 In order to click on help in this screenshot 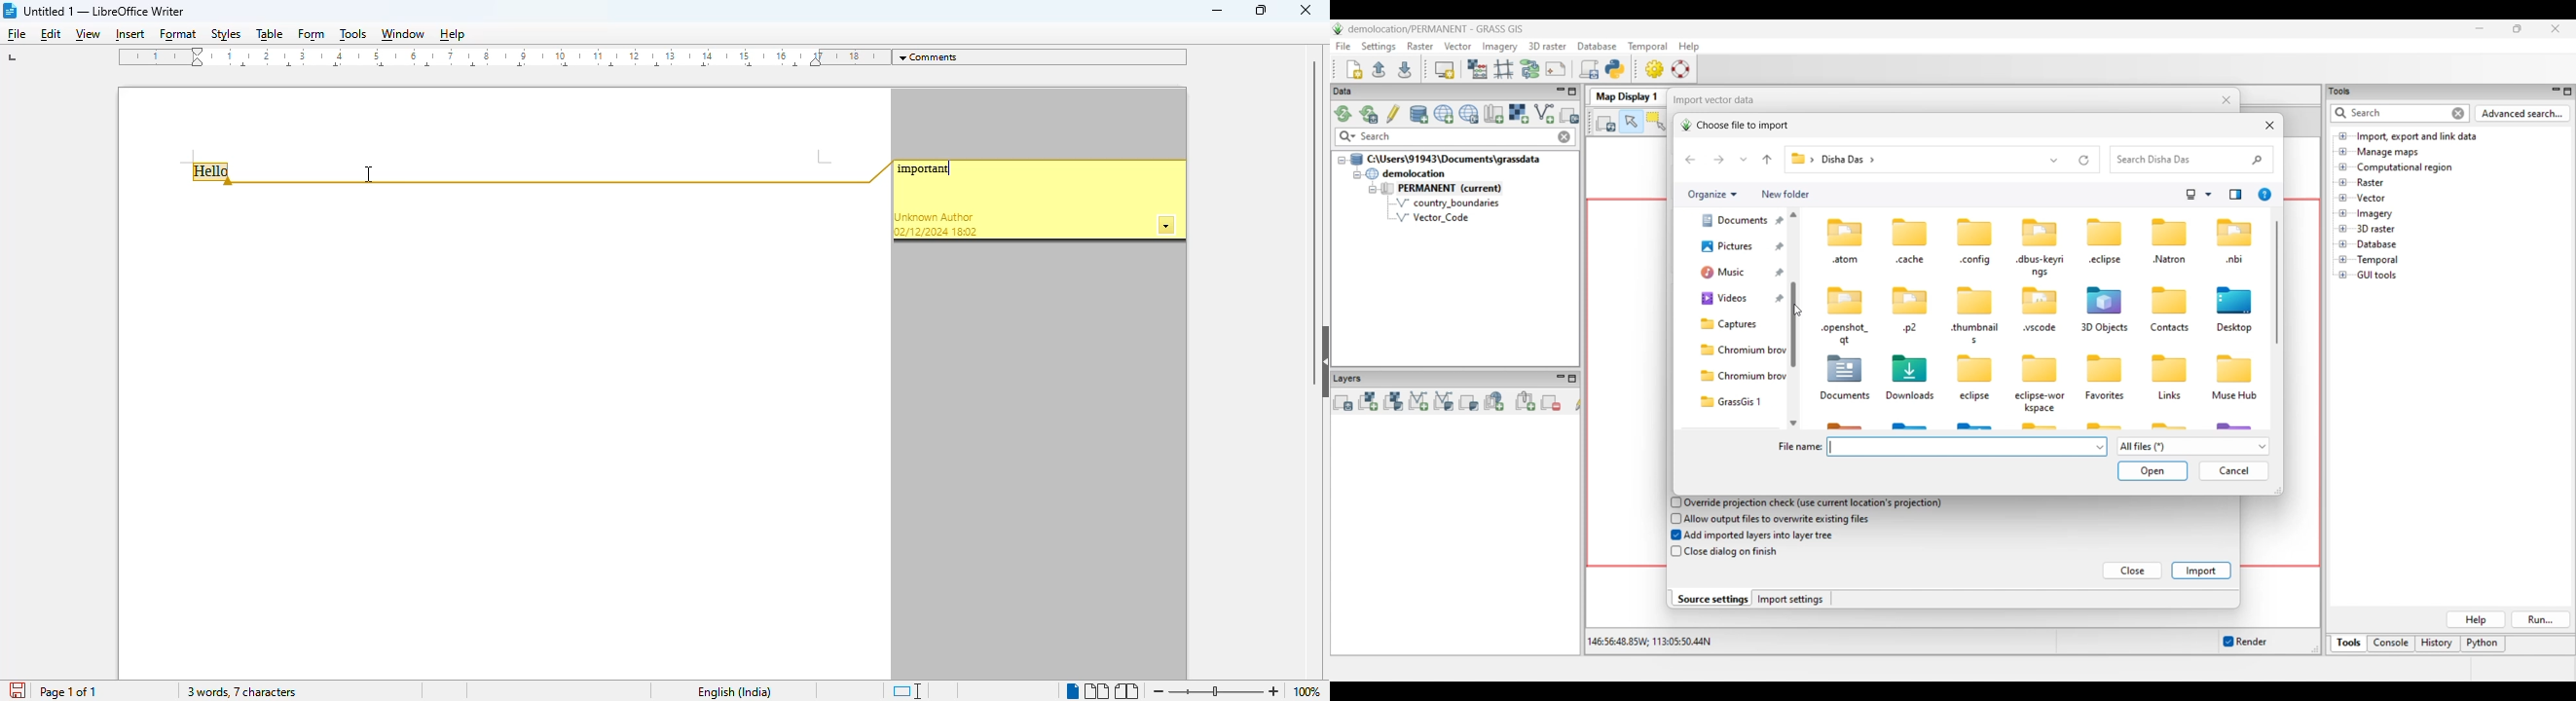, I will do `click(452, 34)`.